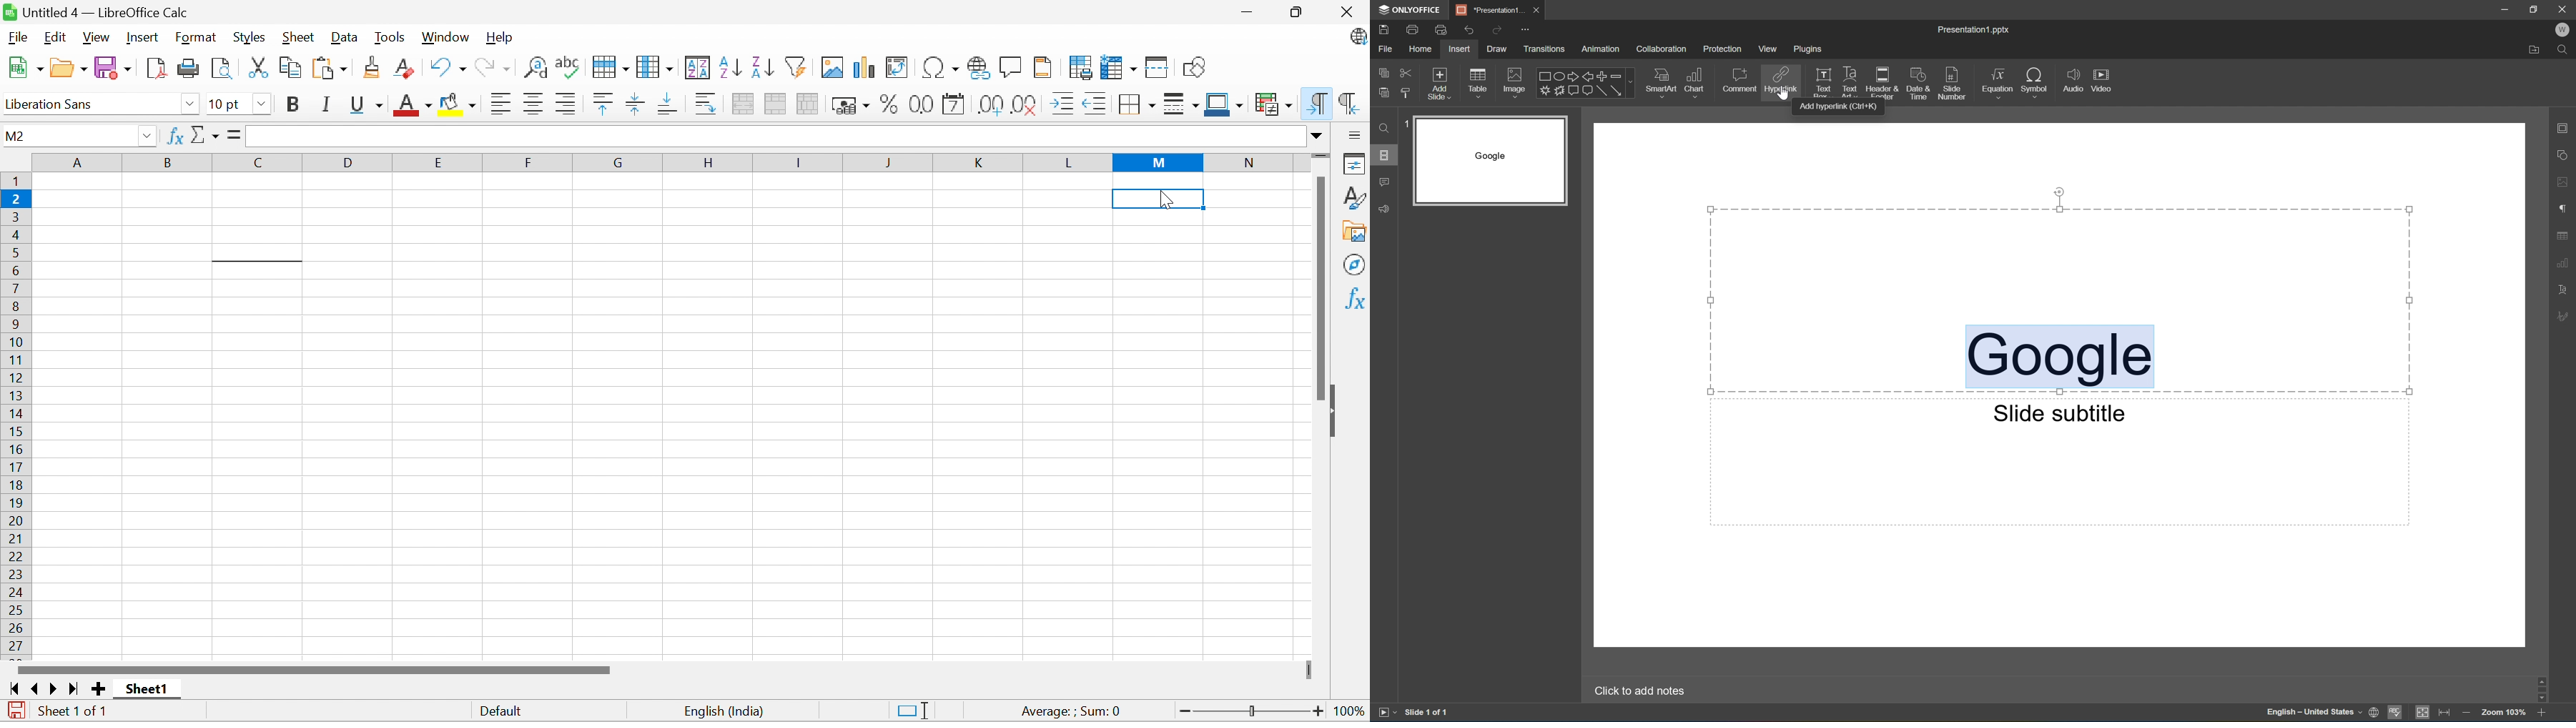 The width and height of the screenshot is (2576, 728). Describe the element at coordinates (189, 68) in the screenshot. I see `Print` at that location.